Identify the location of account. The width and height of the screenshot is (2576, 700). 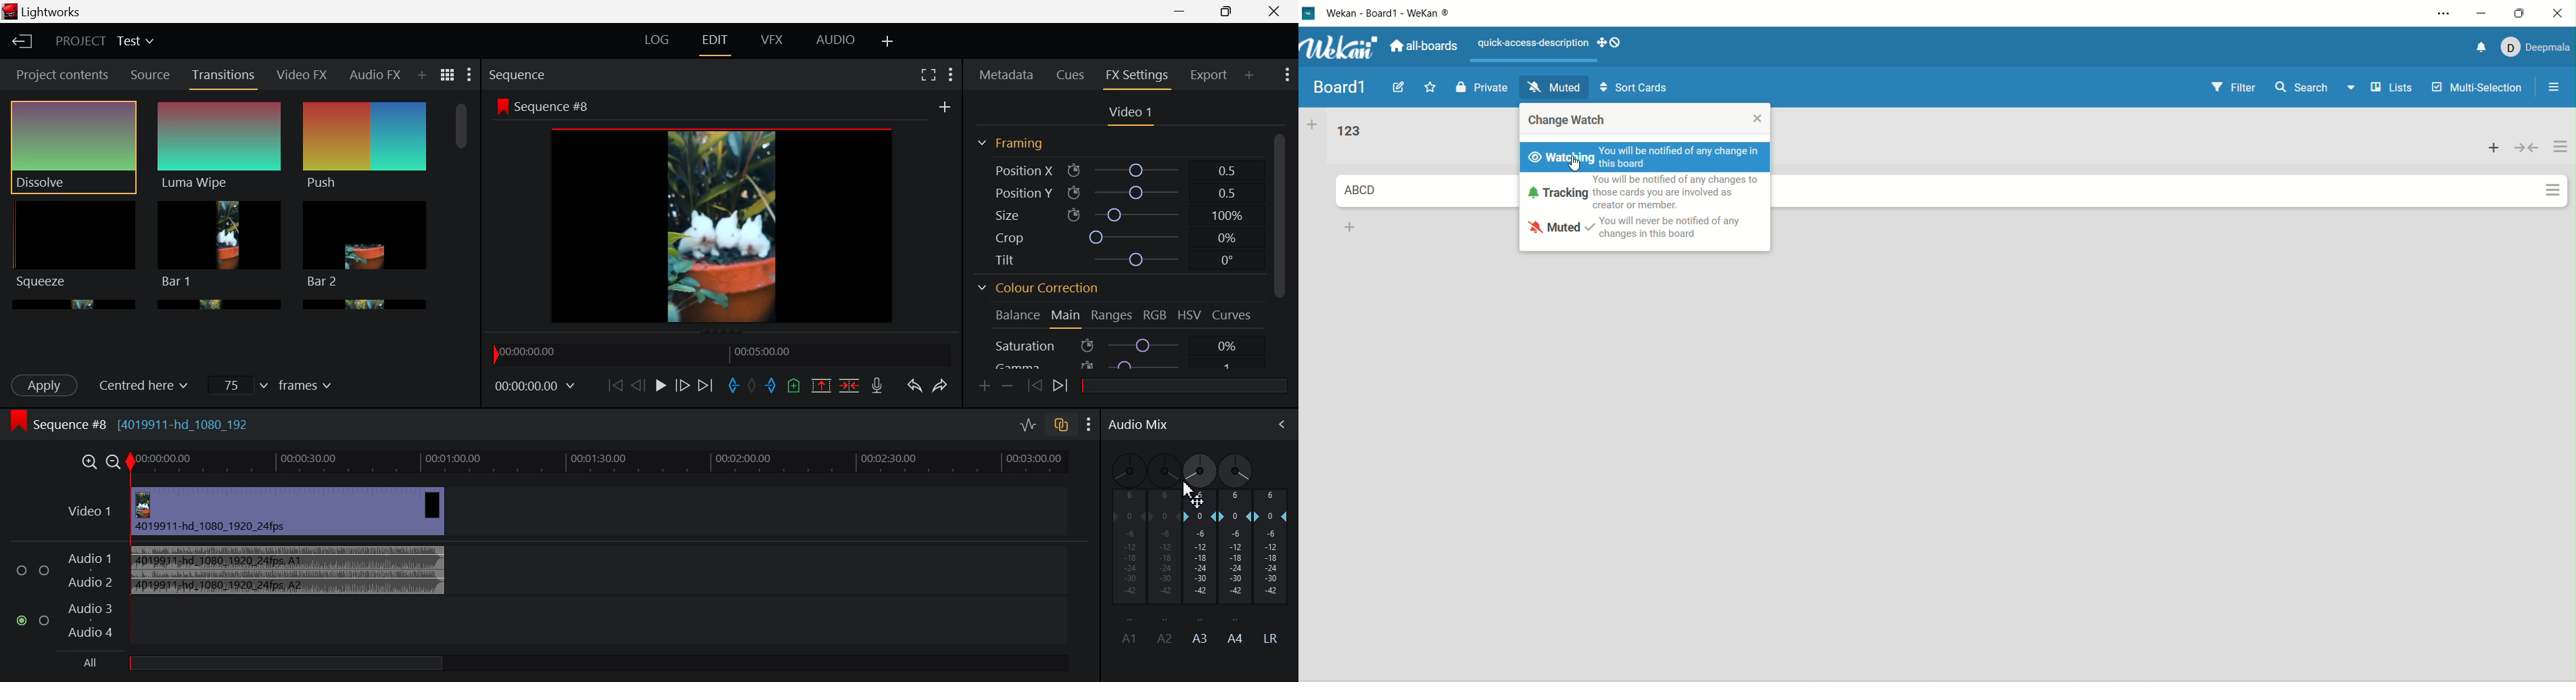
(2534, 49).